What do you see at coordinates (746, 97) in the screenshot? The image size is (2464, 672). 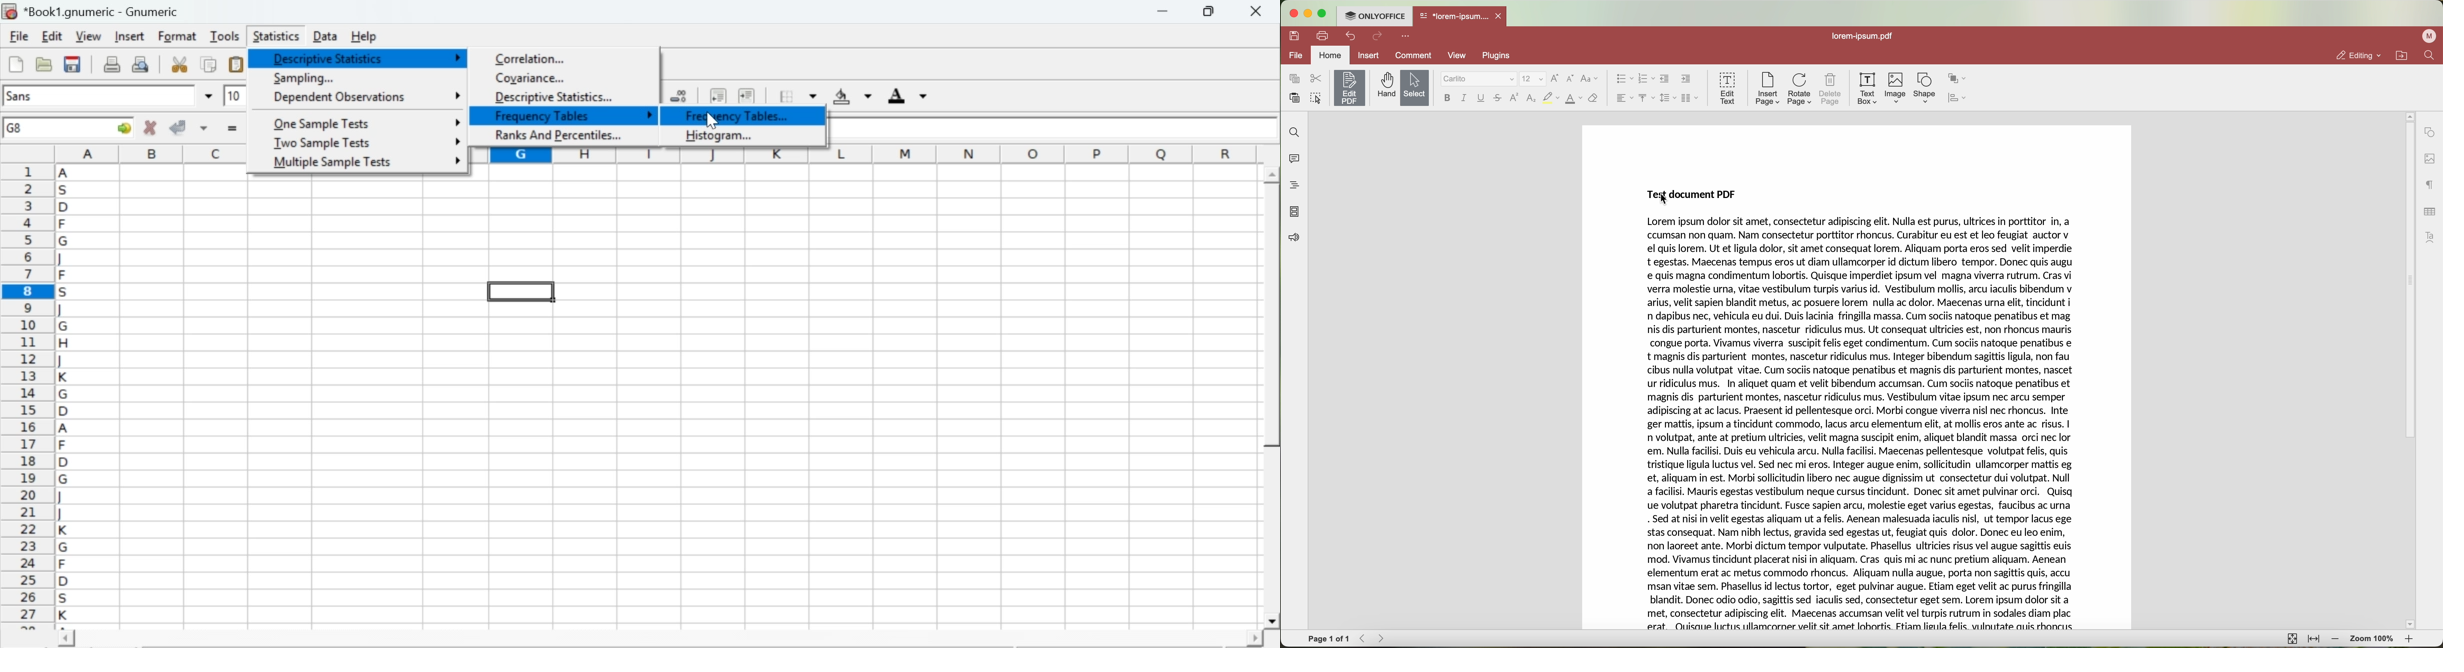 I see `increase indent` at bounding box center [746, 97].